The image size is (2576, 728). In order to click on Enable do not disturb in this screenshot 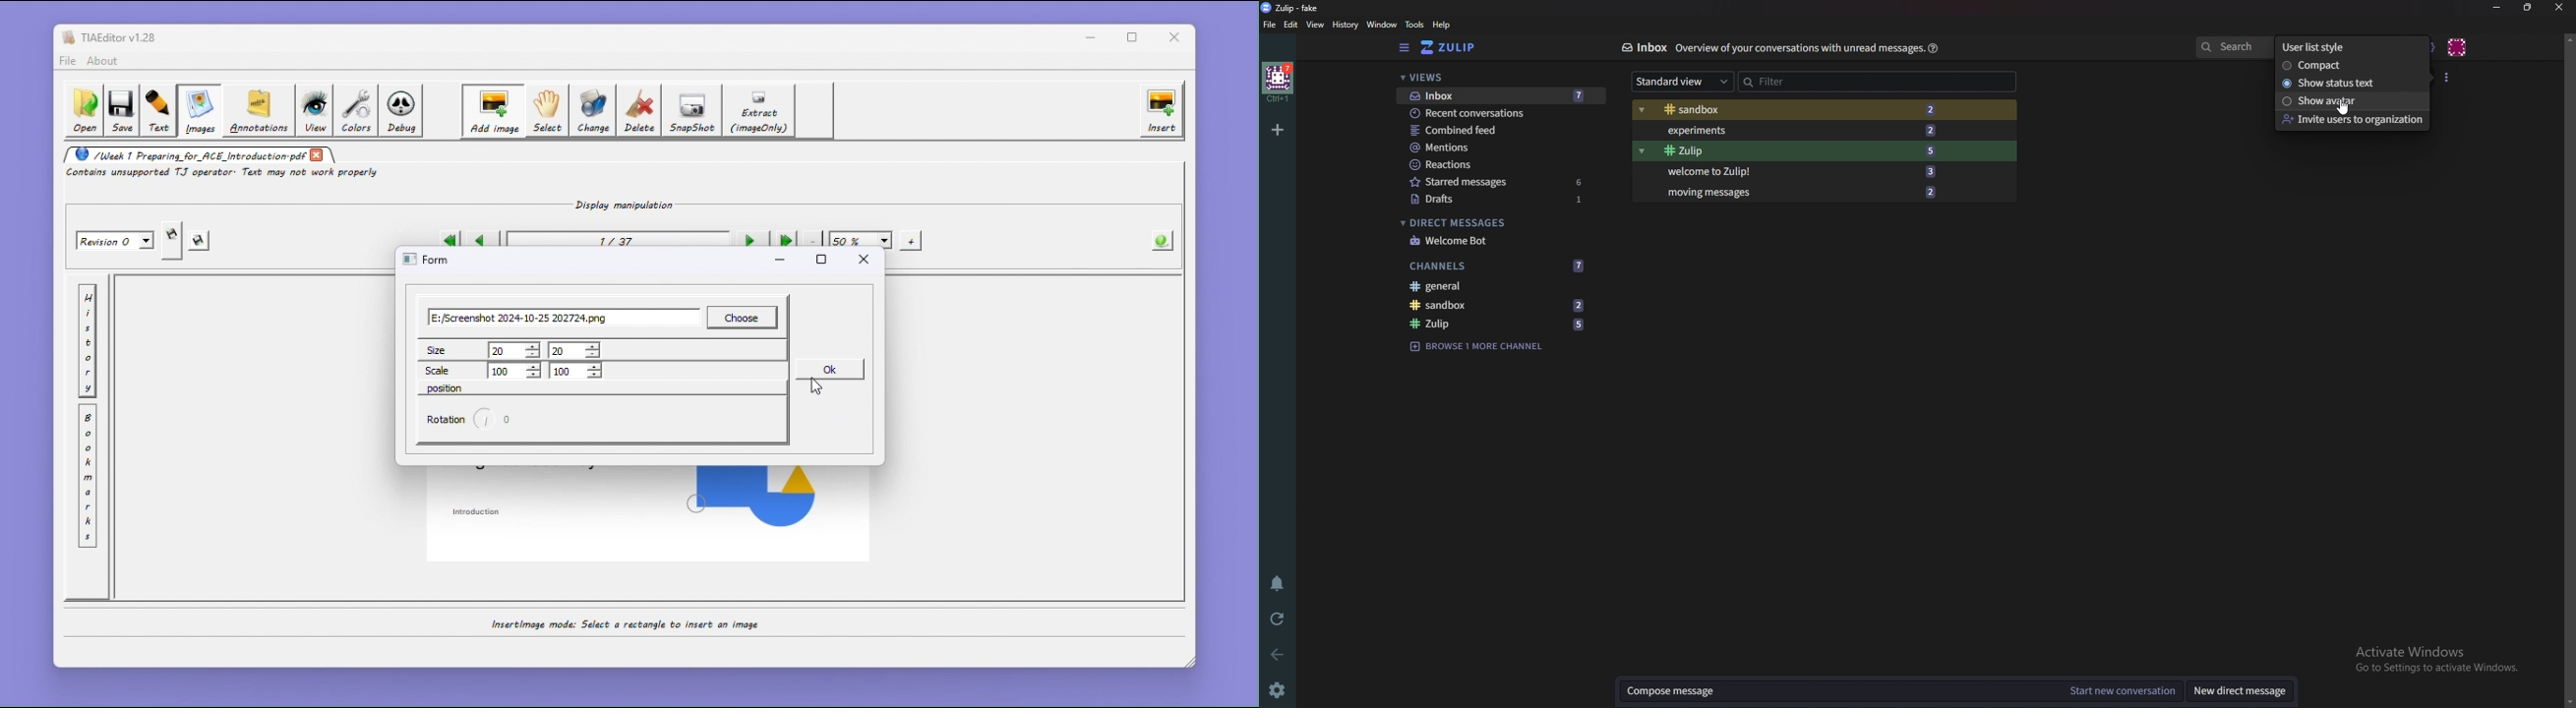, I will do `click(1274, 582)`.